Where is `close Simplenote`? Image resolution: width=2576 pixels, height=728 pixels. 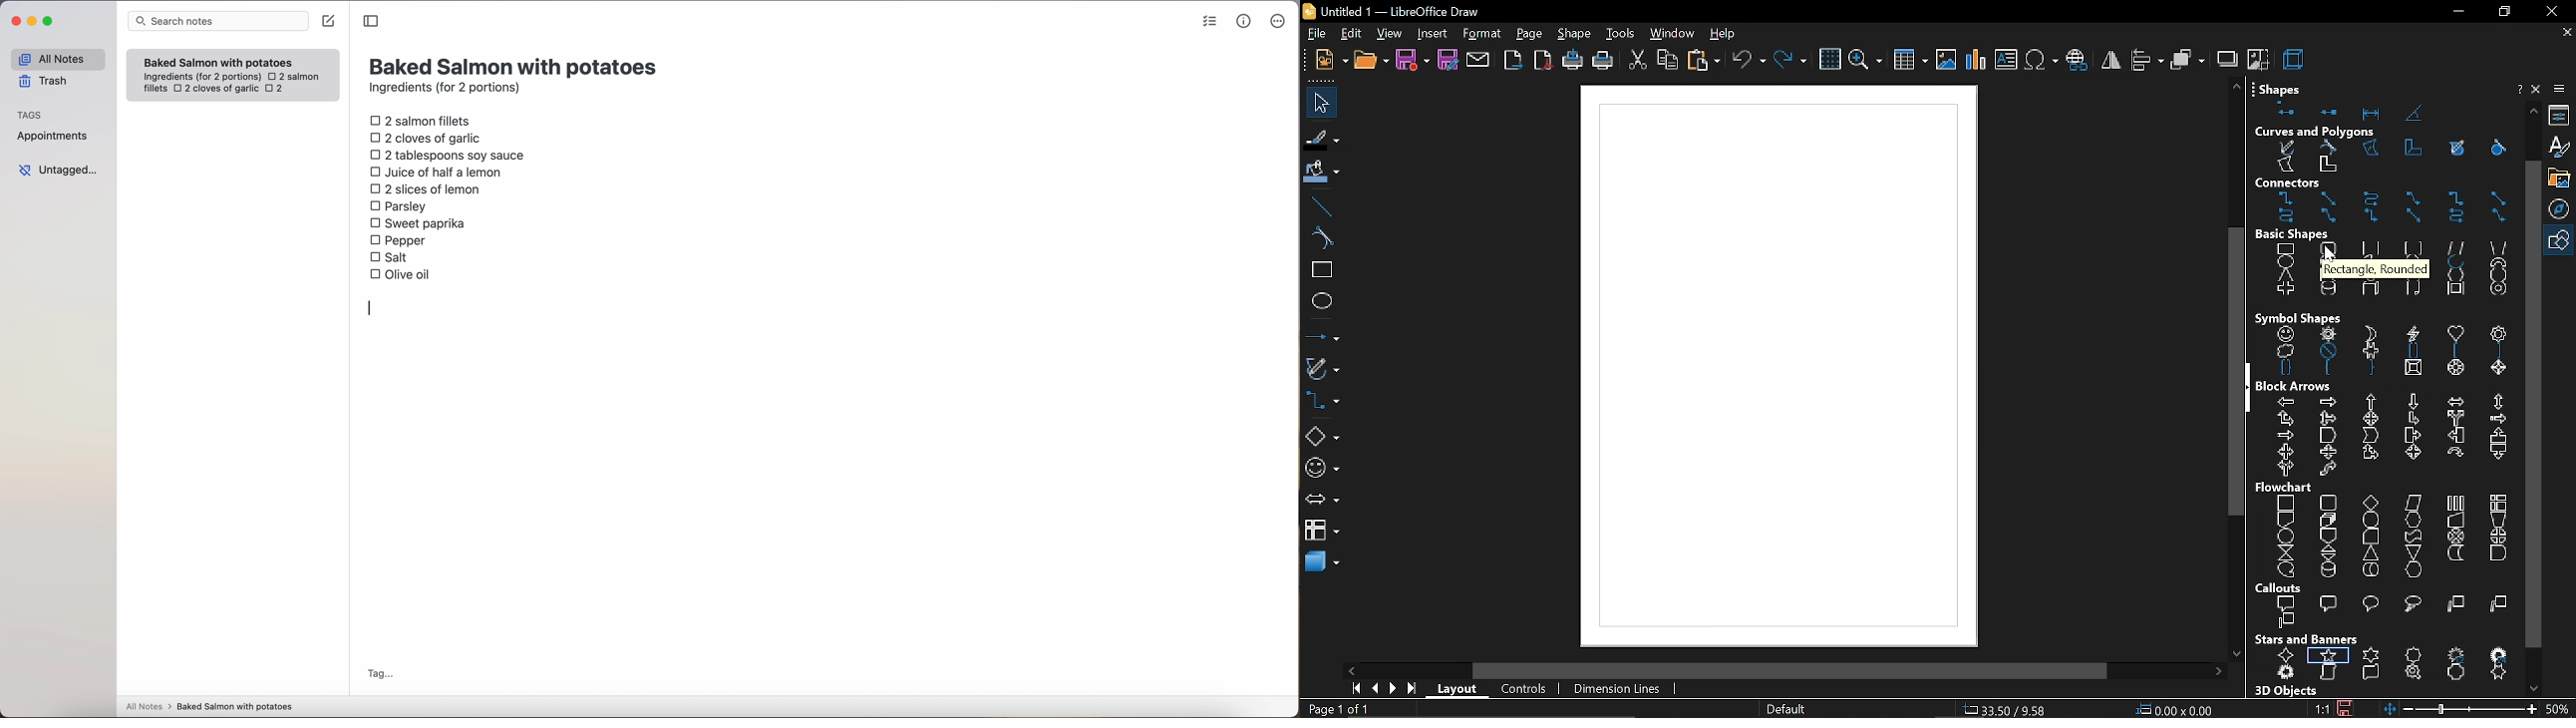
close Simplenote is located at coordinates (15, 22).